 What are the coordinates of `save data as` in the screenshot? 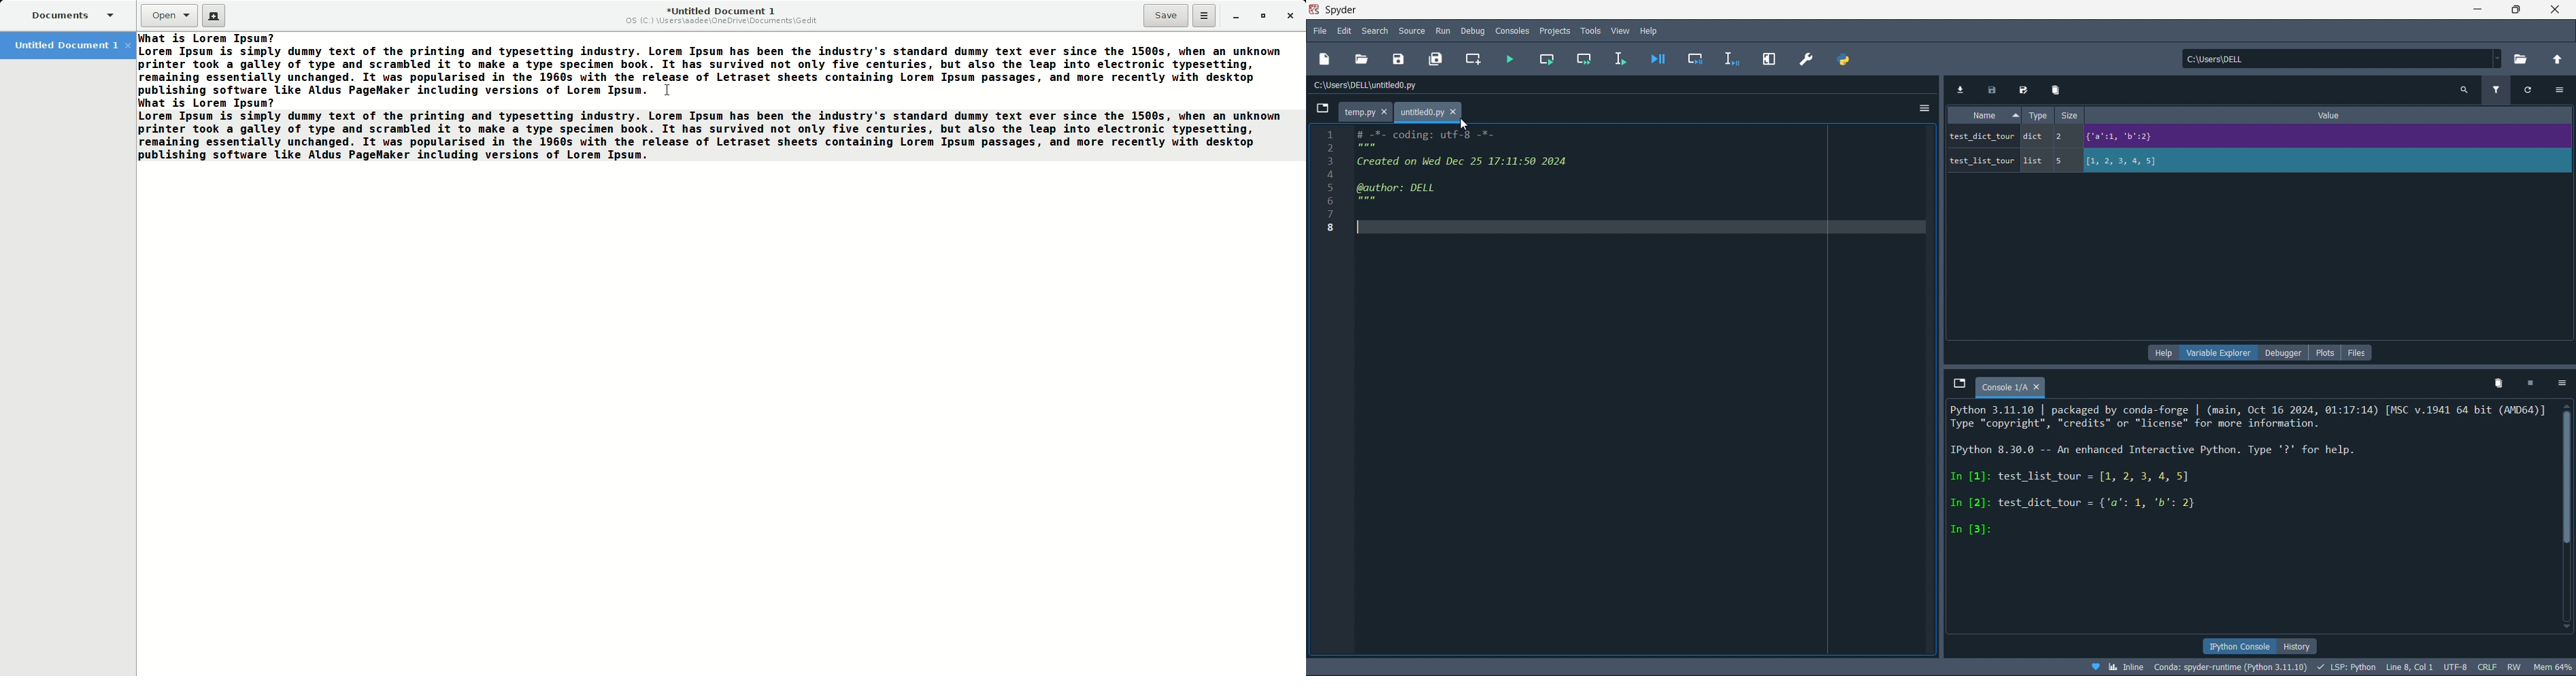 It's located at (2023, 89).